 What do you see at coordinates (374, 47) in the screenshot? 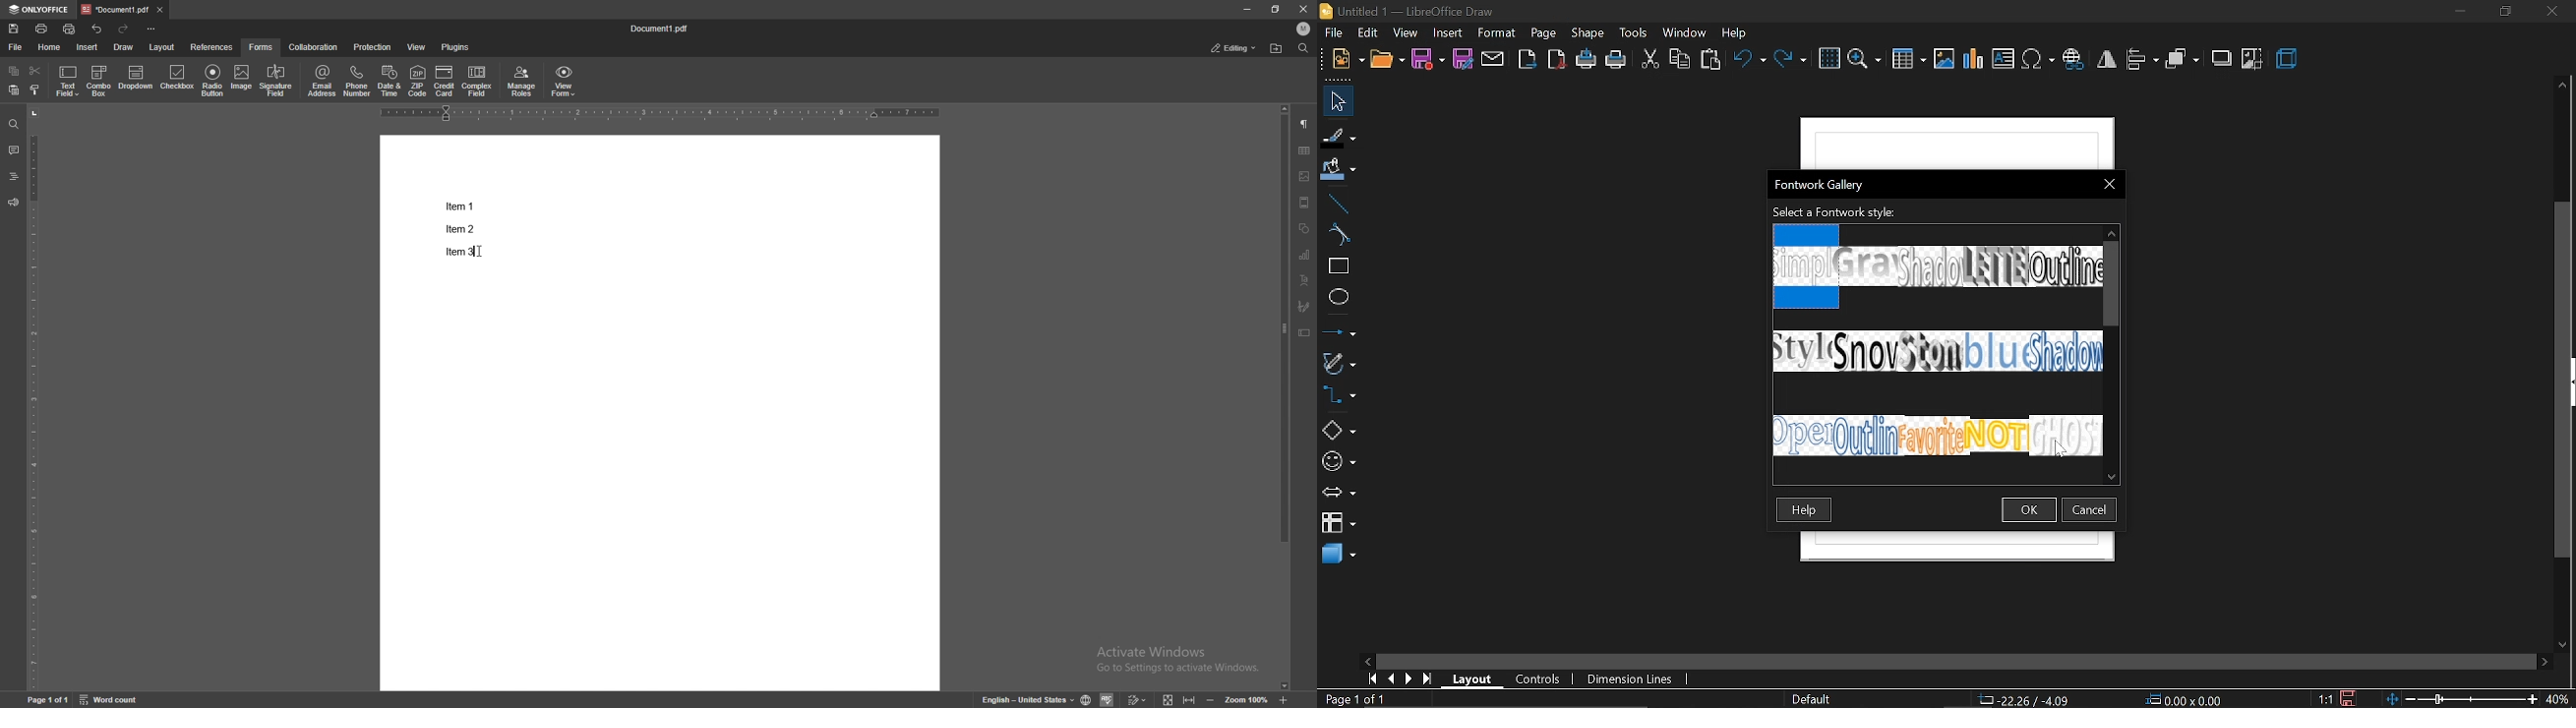
I see `protection` at bounding box center [374, 47].